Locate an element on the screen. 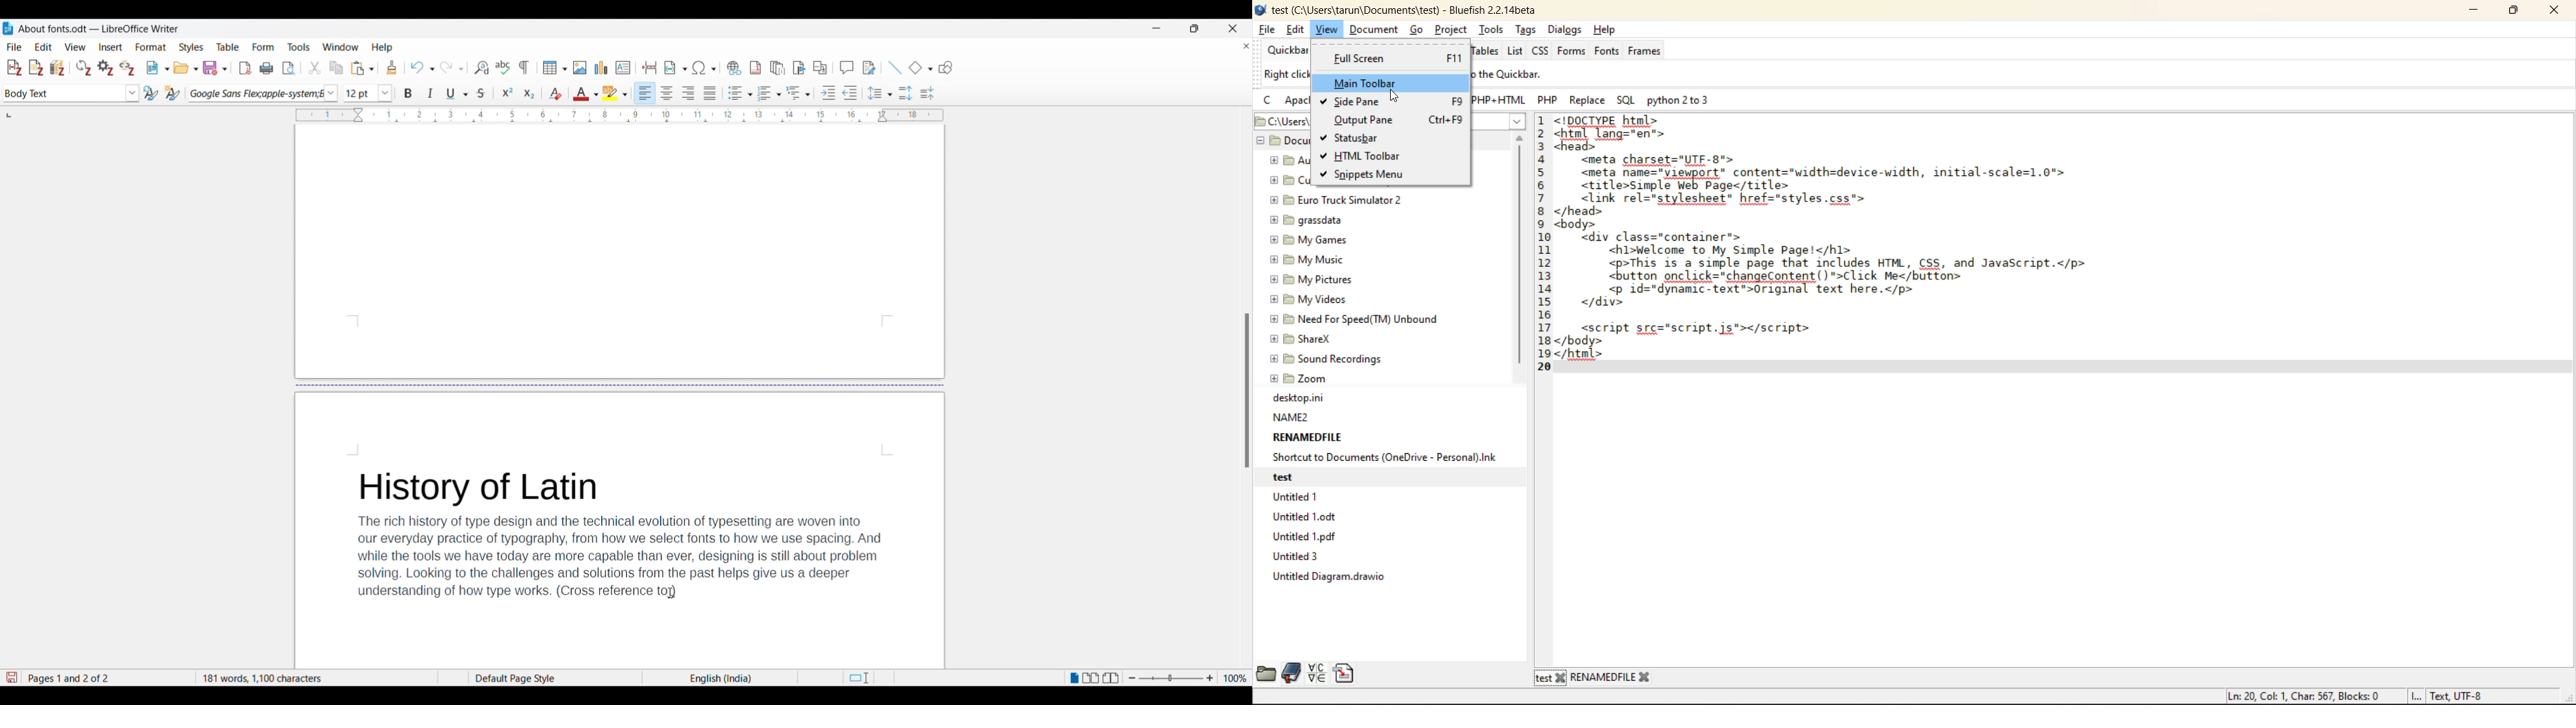 This screenshot has width=2576, height=728. vertical scroll bar is located at coordinates (1523, 257).